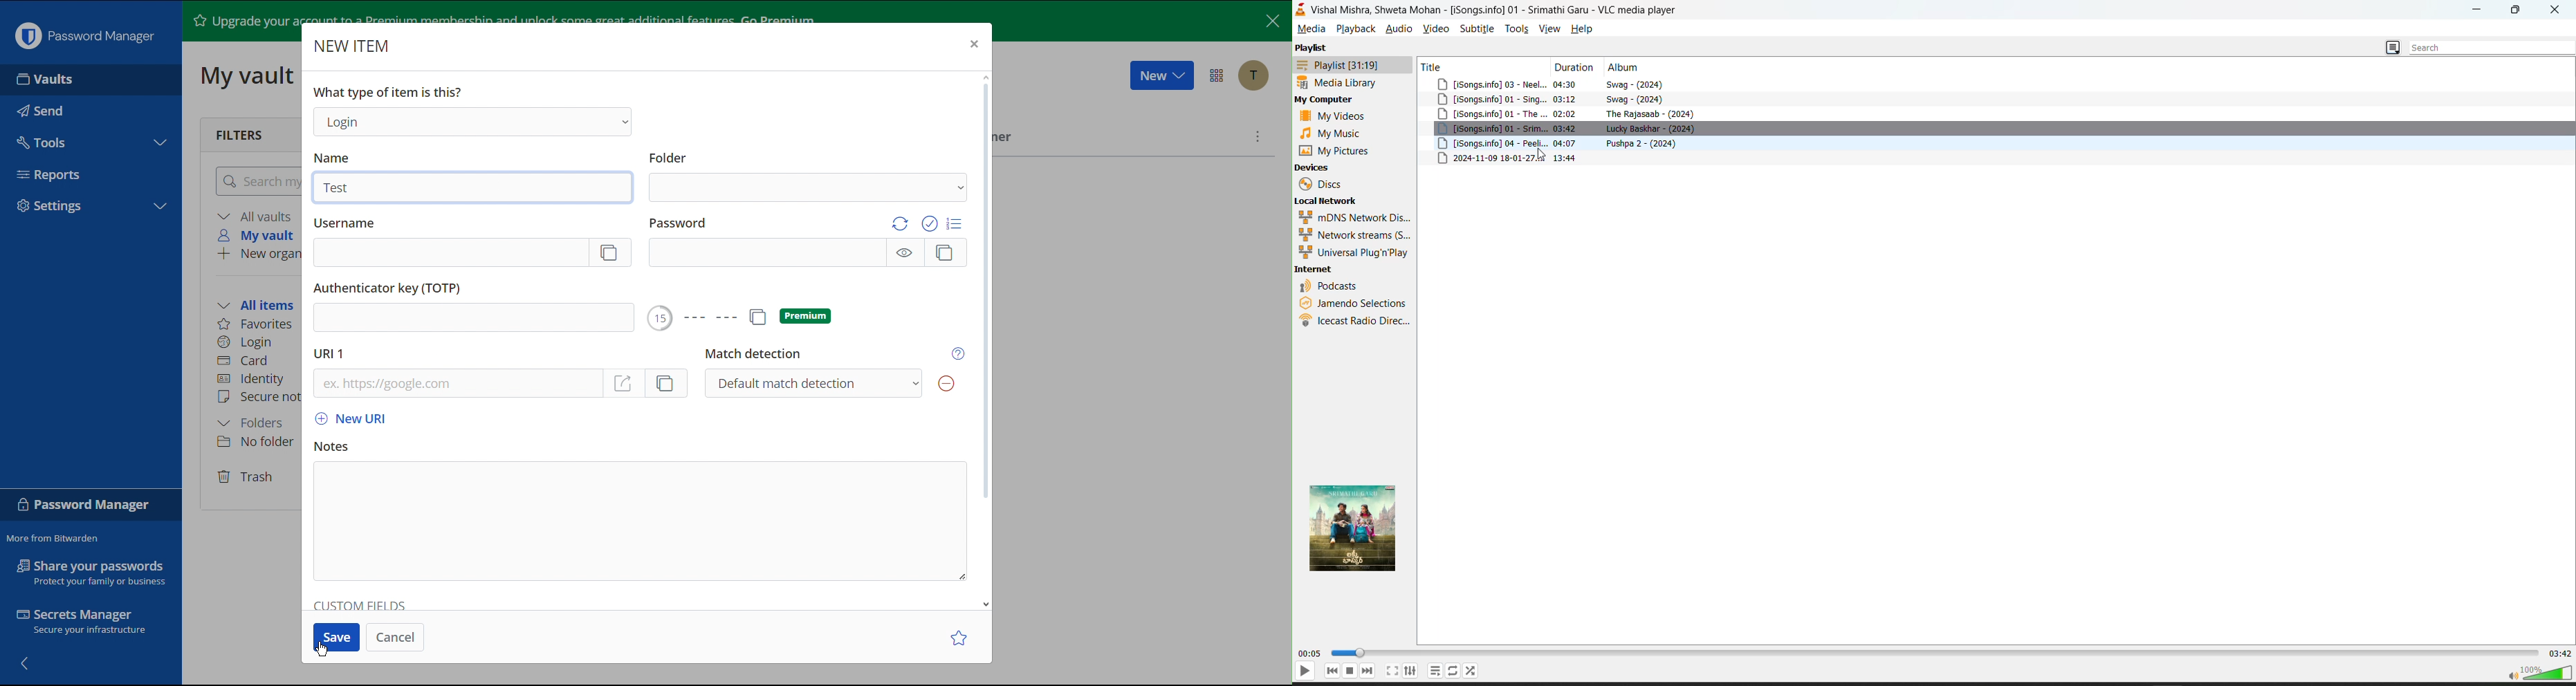  What do you see at coordinates (356, 46) in the screenshot?
I see `New Item` at bounding box center [356, 46].